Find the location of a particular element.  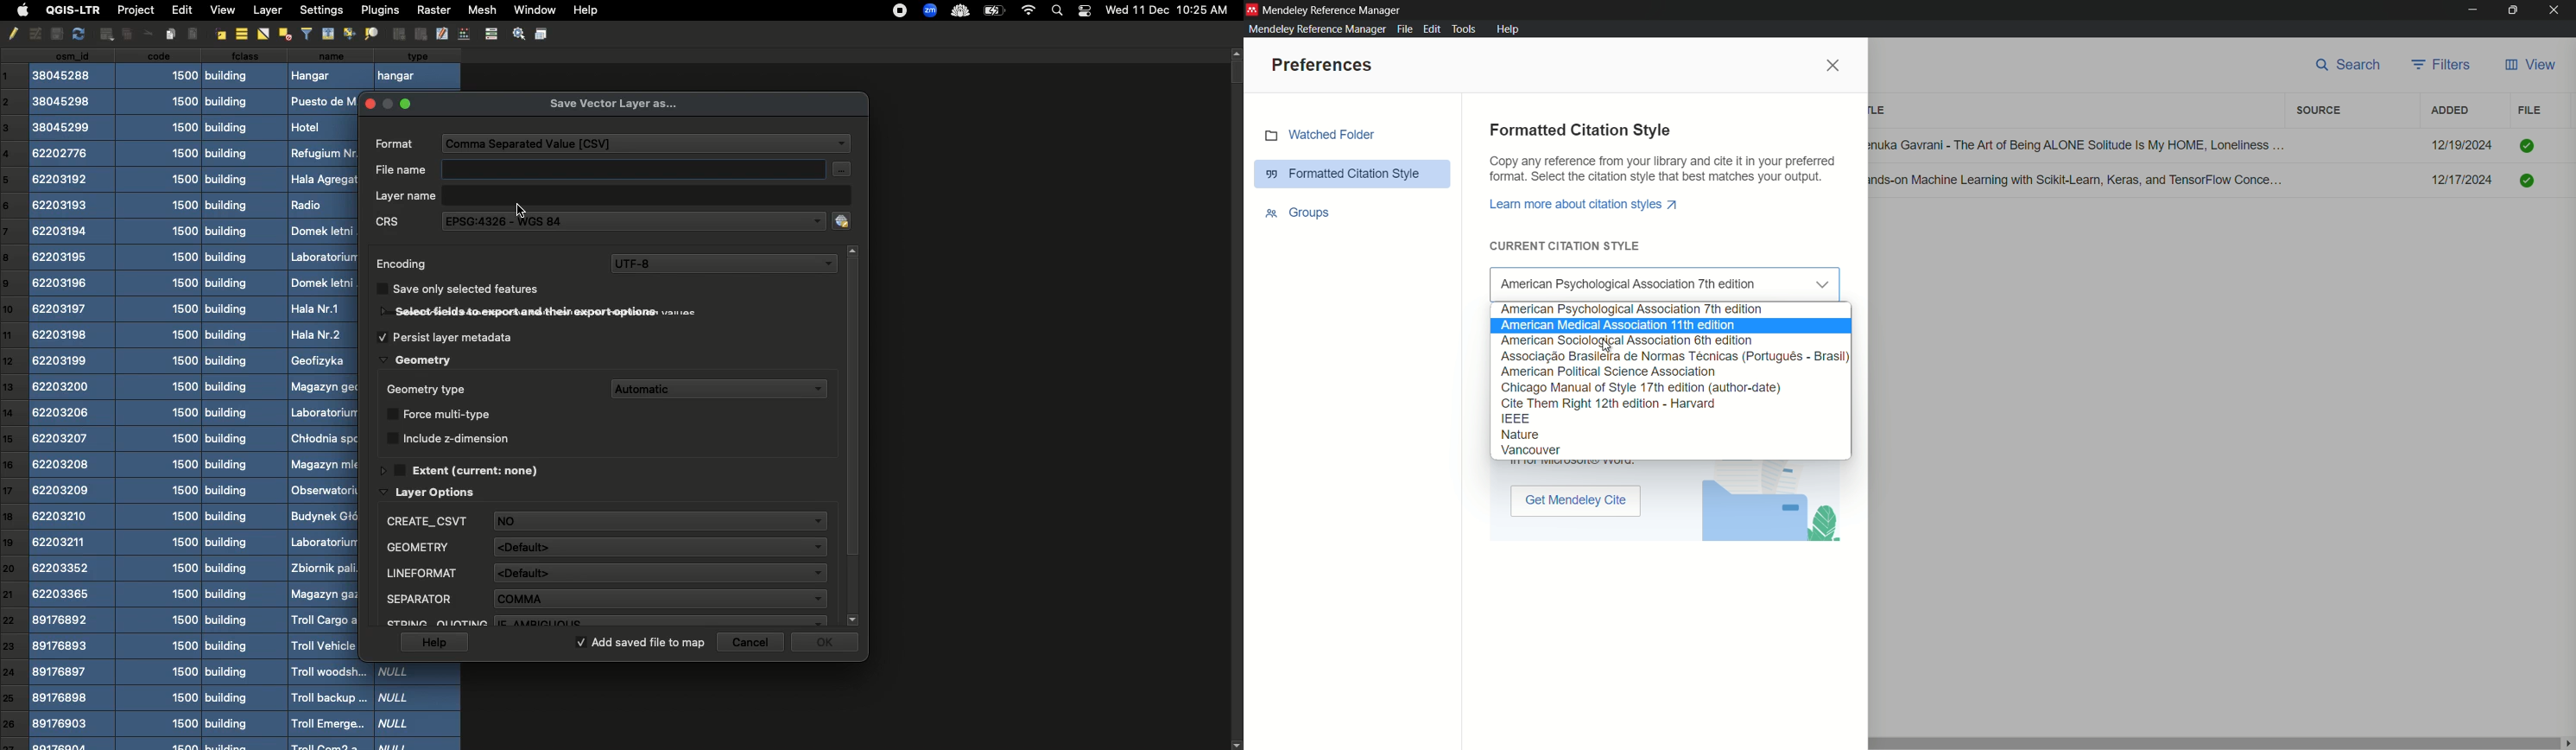

Cite Them Right 12th Edition is located at coordinates (1673, 402).